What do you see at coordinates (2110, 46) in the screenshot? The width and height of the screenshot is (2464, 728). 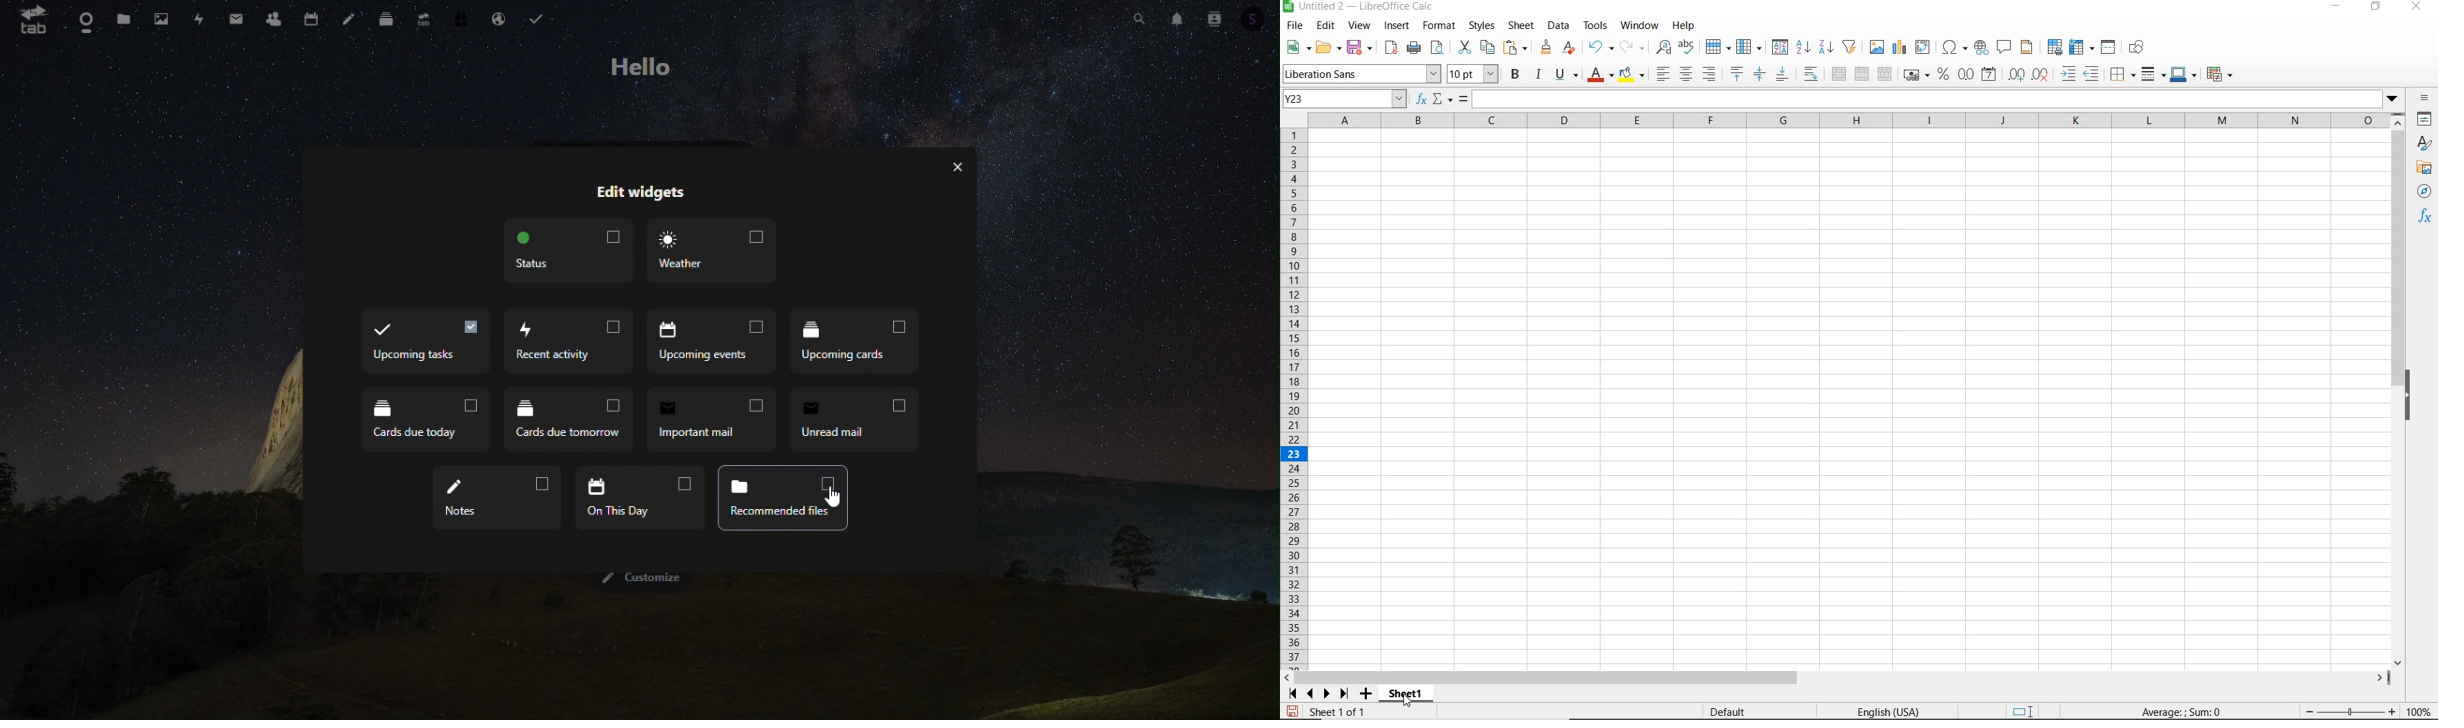 I see `SPLIT WINDOW` at bounding box center [2110, 46].